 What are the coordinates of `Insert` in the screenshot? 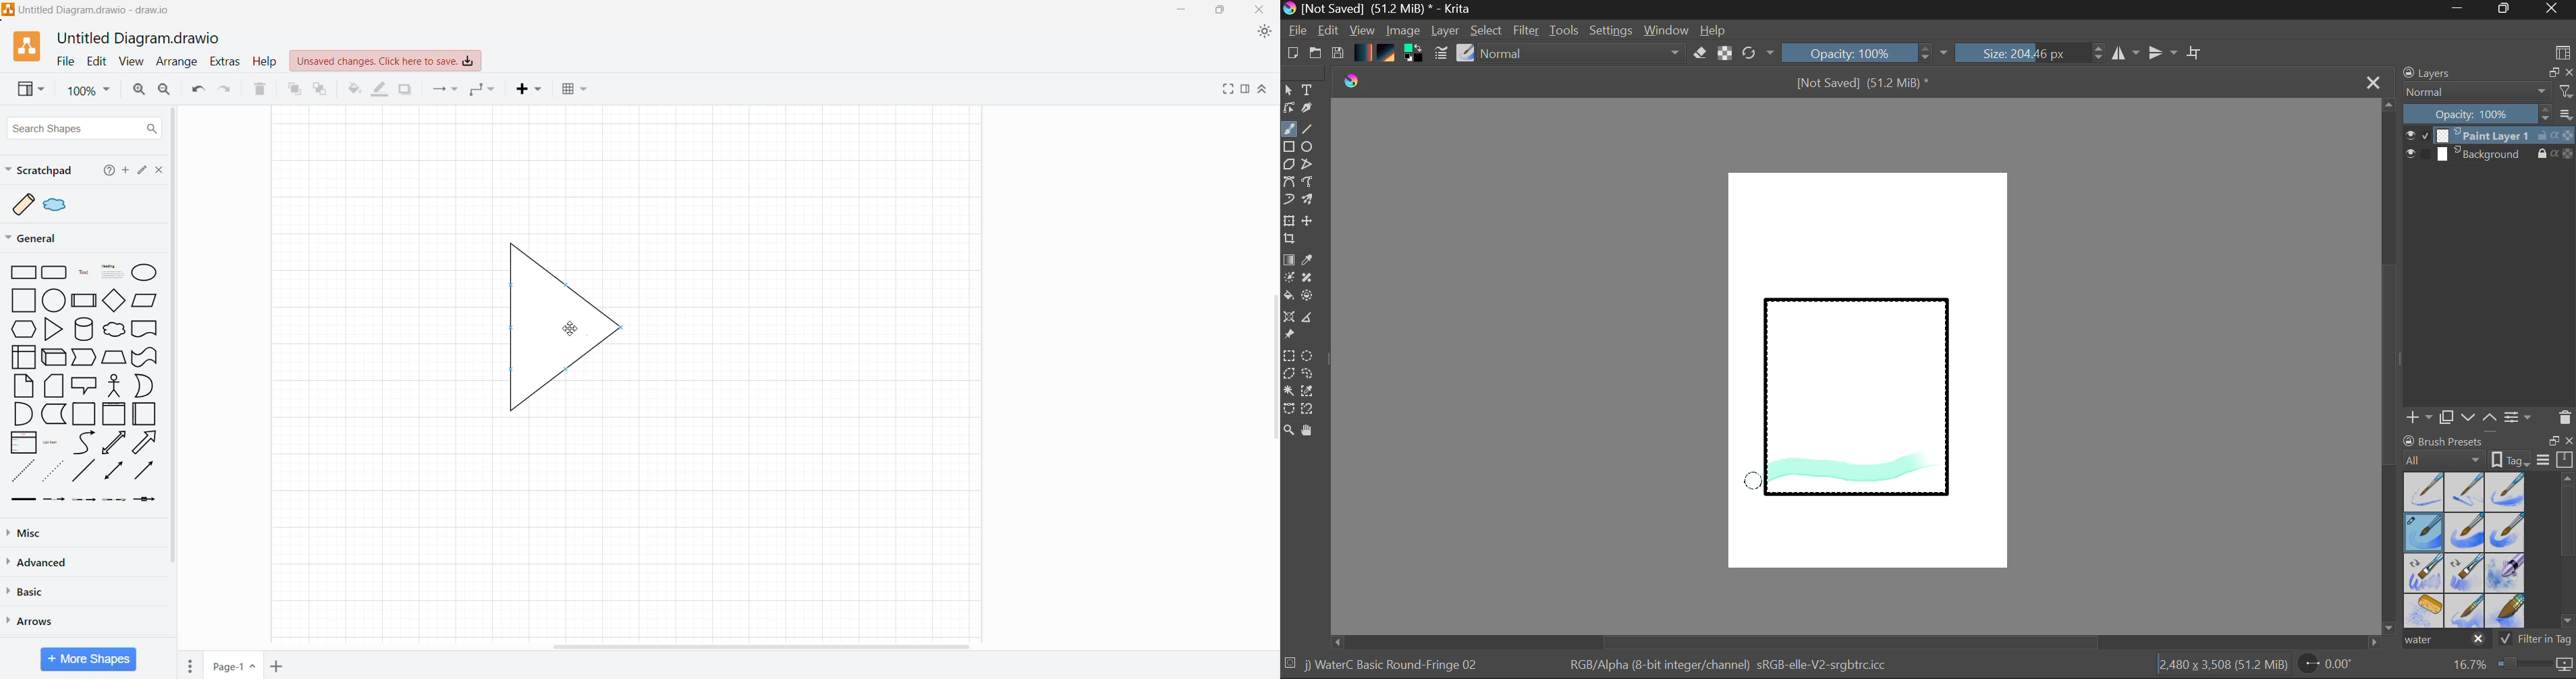 It's located at (530, 90).